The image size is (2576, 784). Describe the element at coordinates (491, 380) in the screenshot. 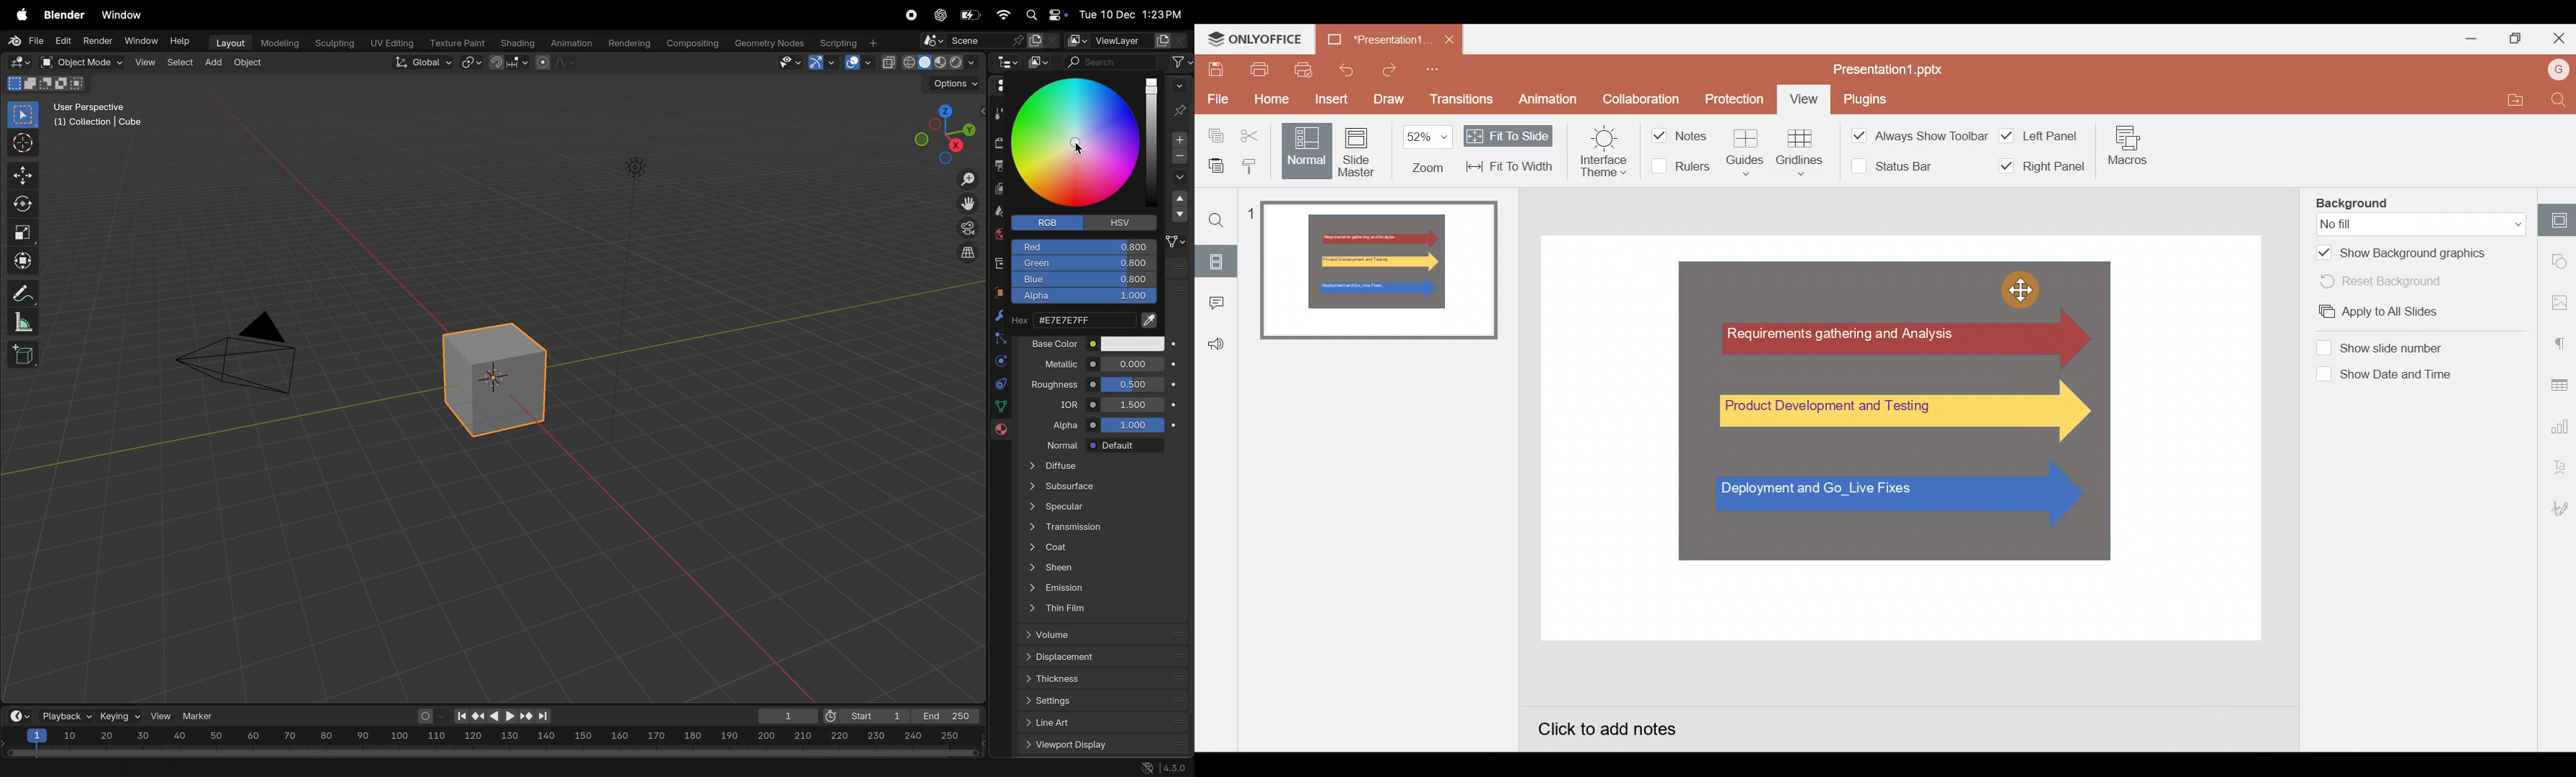

I see `3D cube ` at that location.